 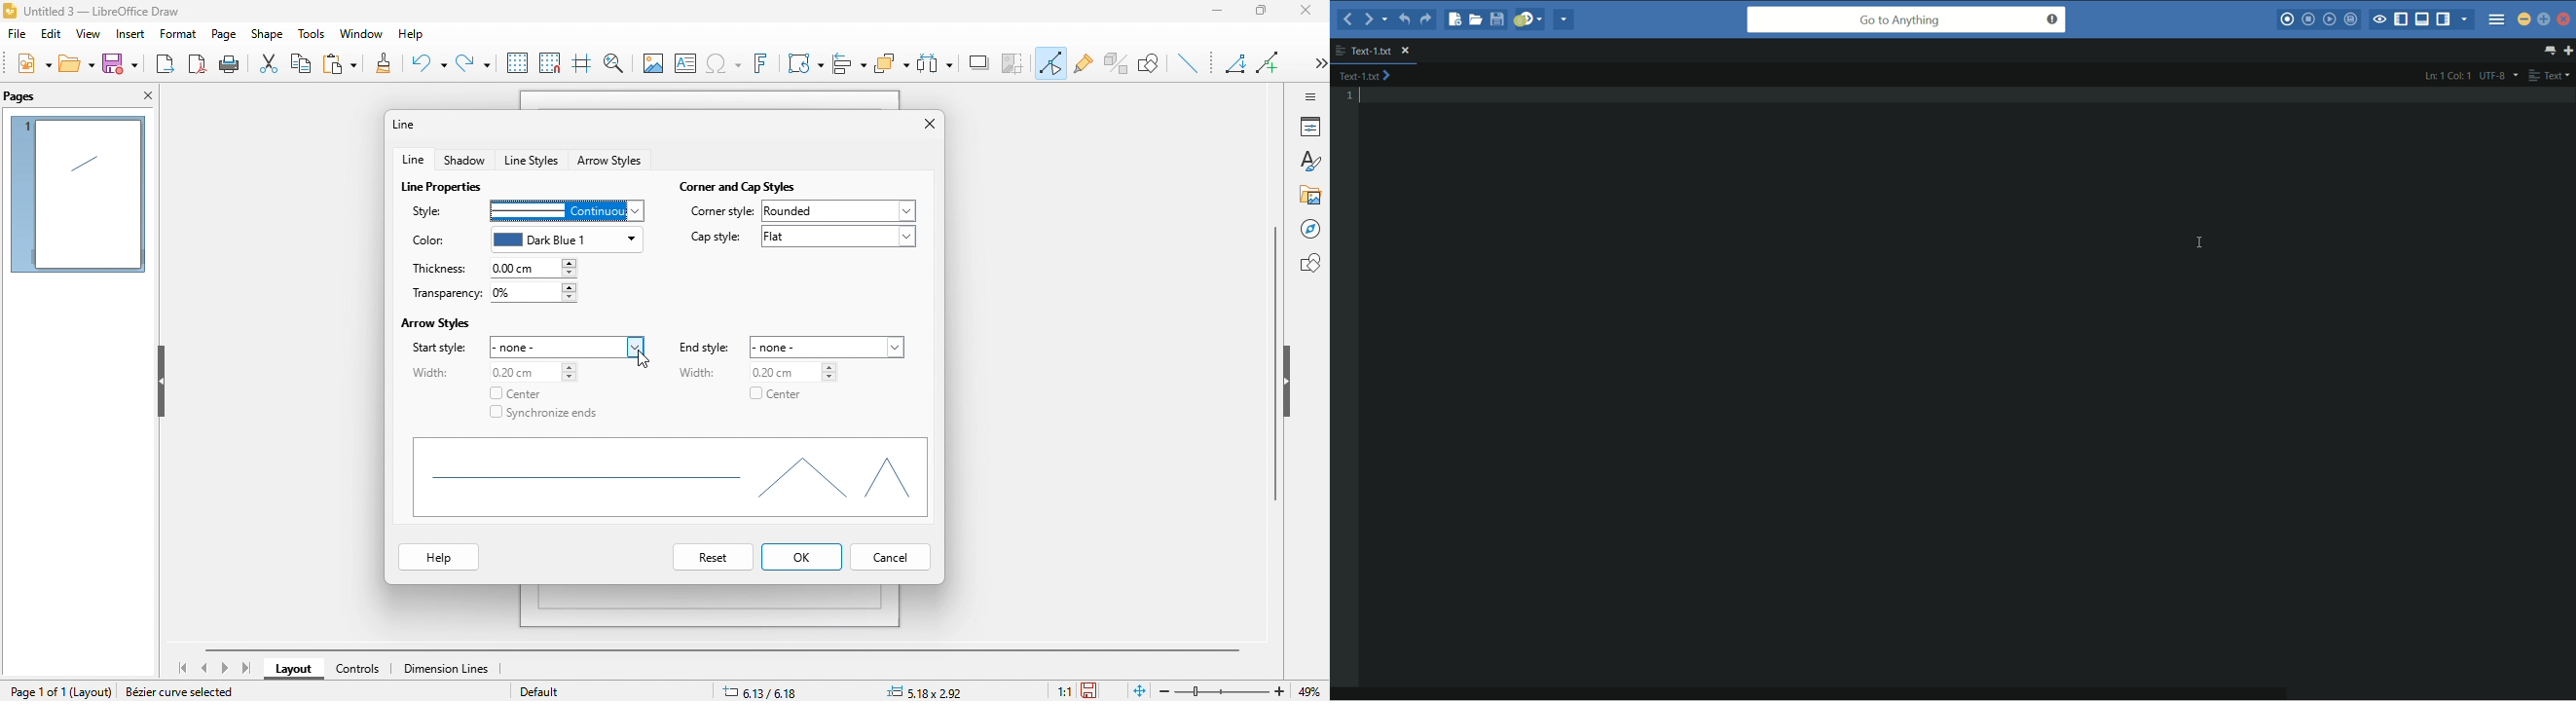 What do you see at coordinates (722, 213) in the screenshot?
I see `corner style` at bounding box center [722, 213].